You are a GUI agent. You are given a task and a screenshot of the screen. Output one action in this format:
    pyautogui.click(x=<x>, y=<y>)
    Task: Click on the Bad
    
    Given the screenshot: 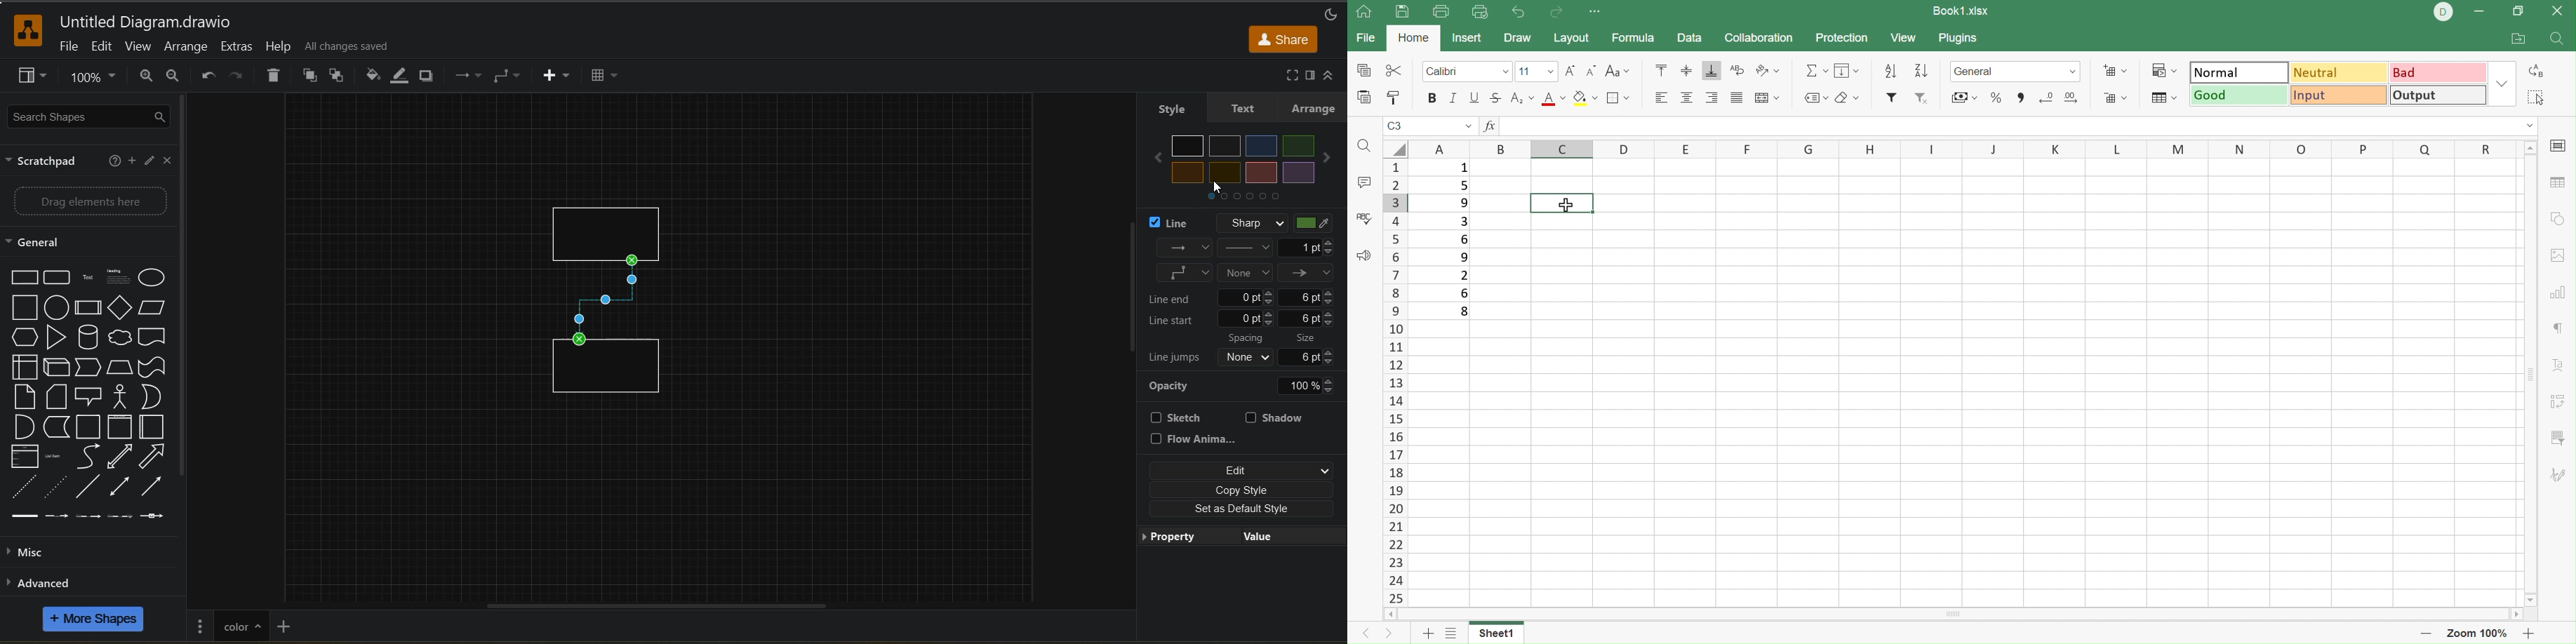 What is the action you would take?
    pyautogui.click(x=2440, y=72)
    